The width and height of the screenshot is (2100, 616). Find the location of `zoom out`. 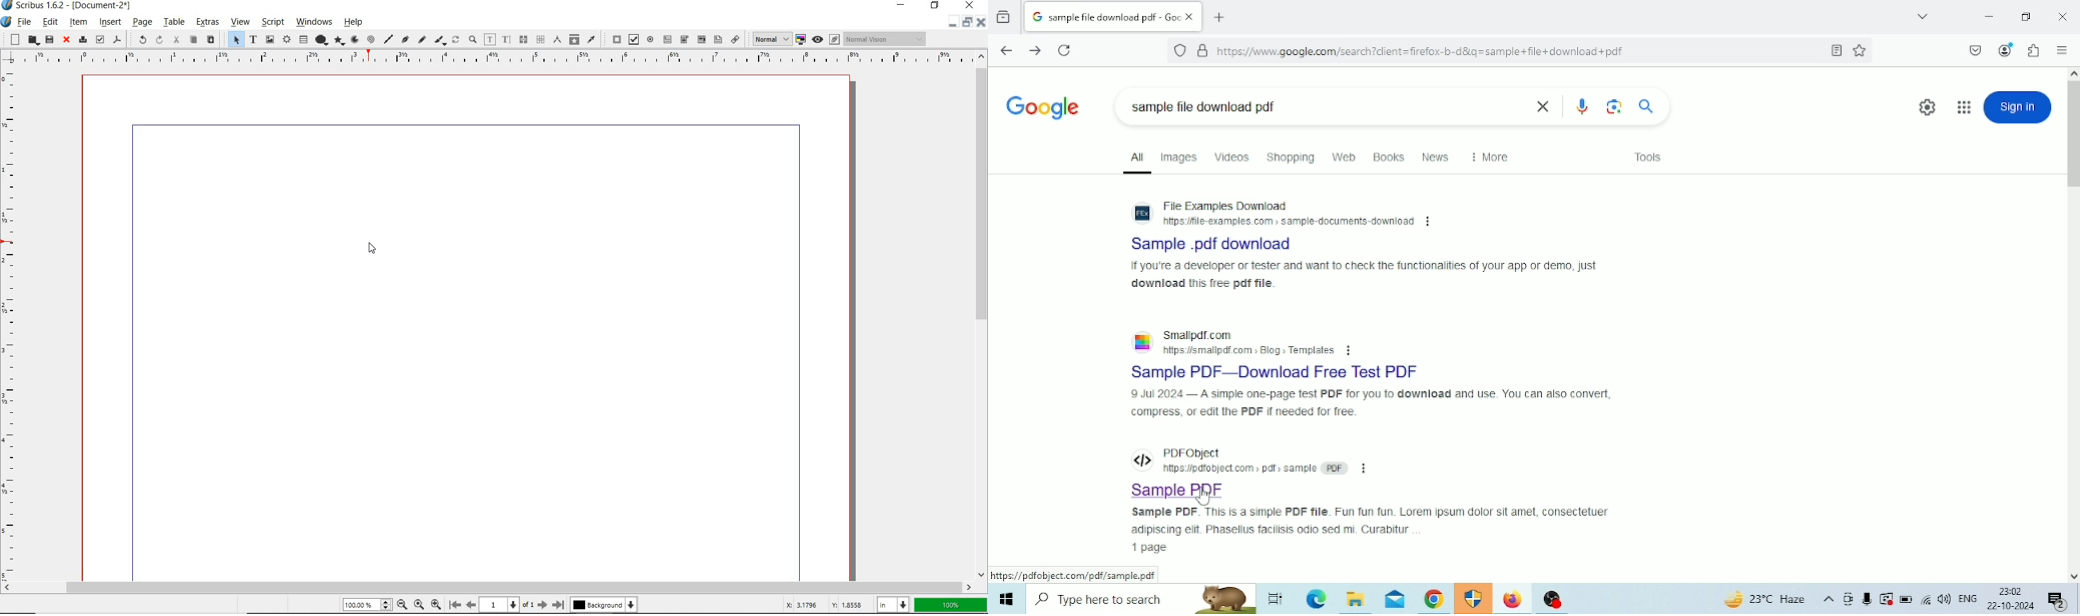

zoom out is located at coordinates (402, 605).